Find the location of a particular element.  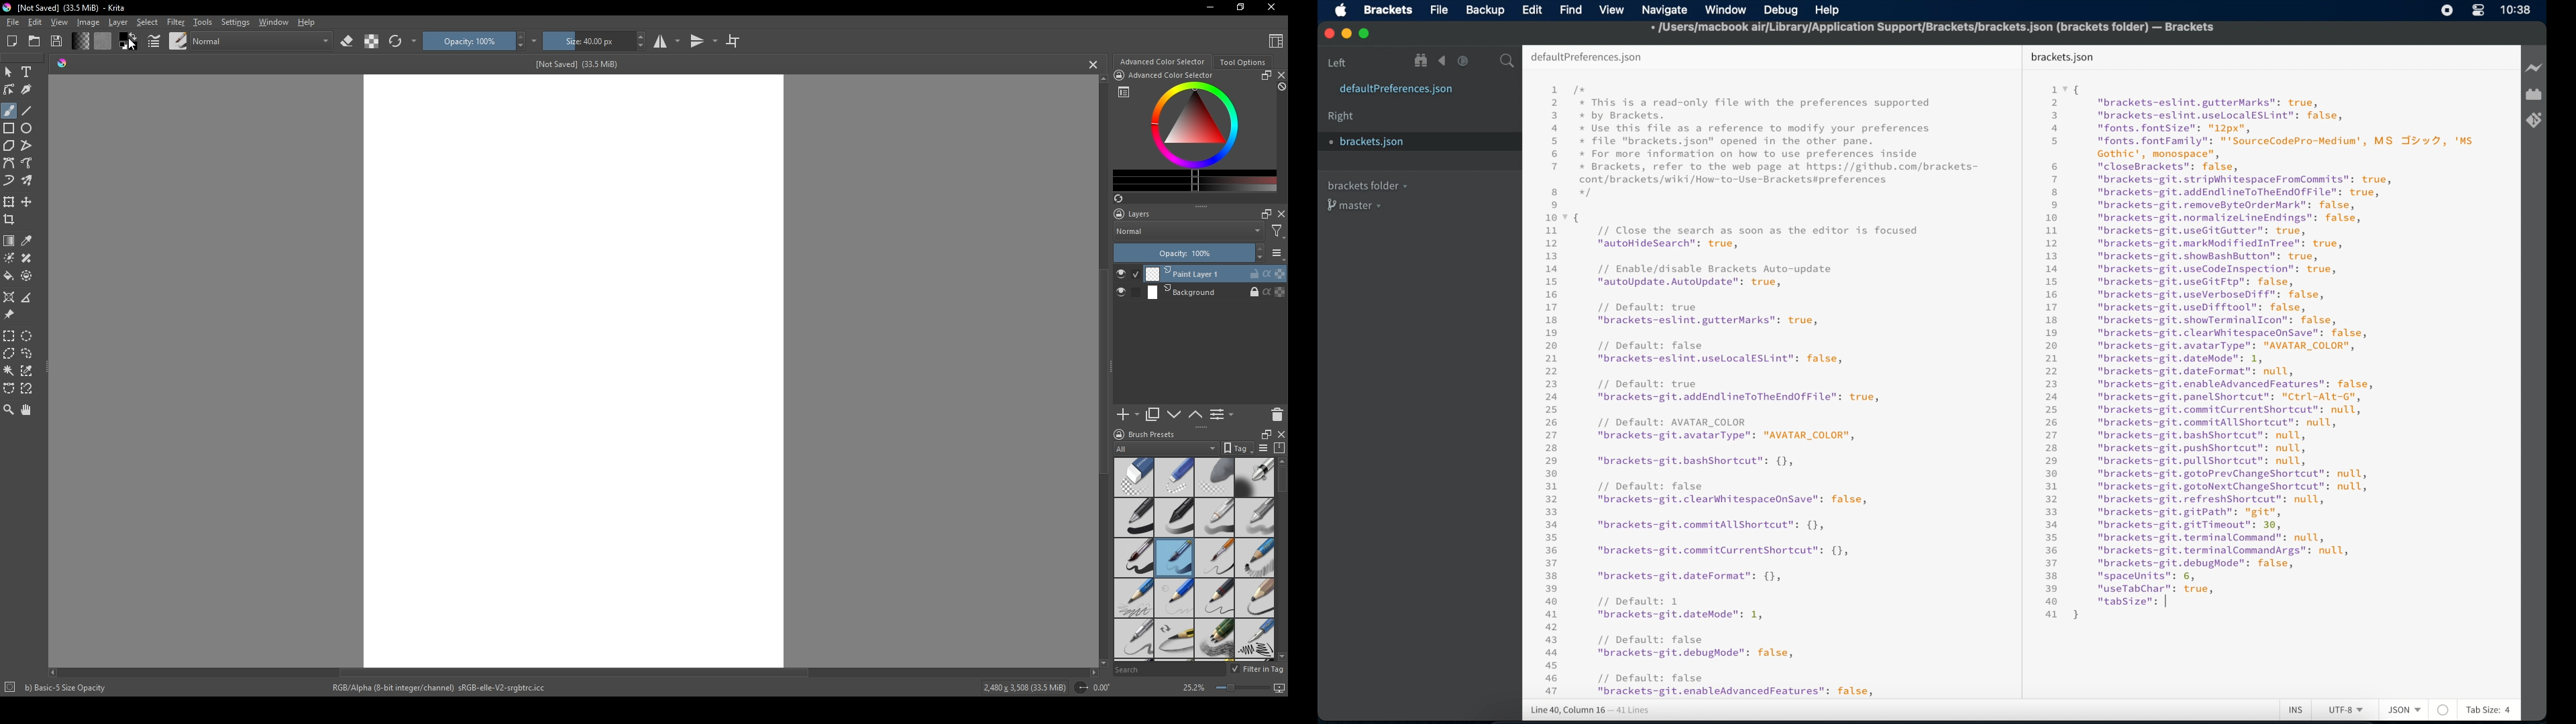

no linter available for json is located at coordinates (2443, 711).